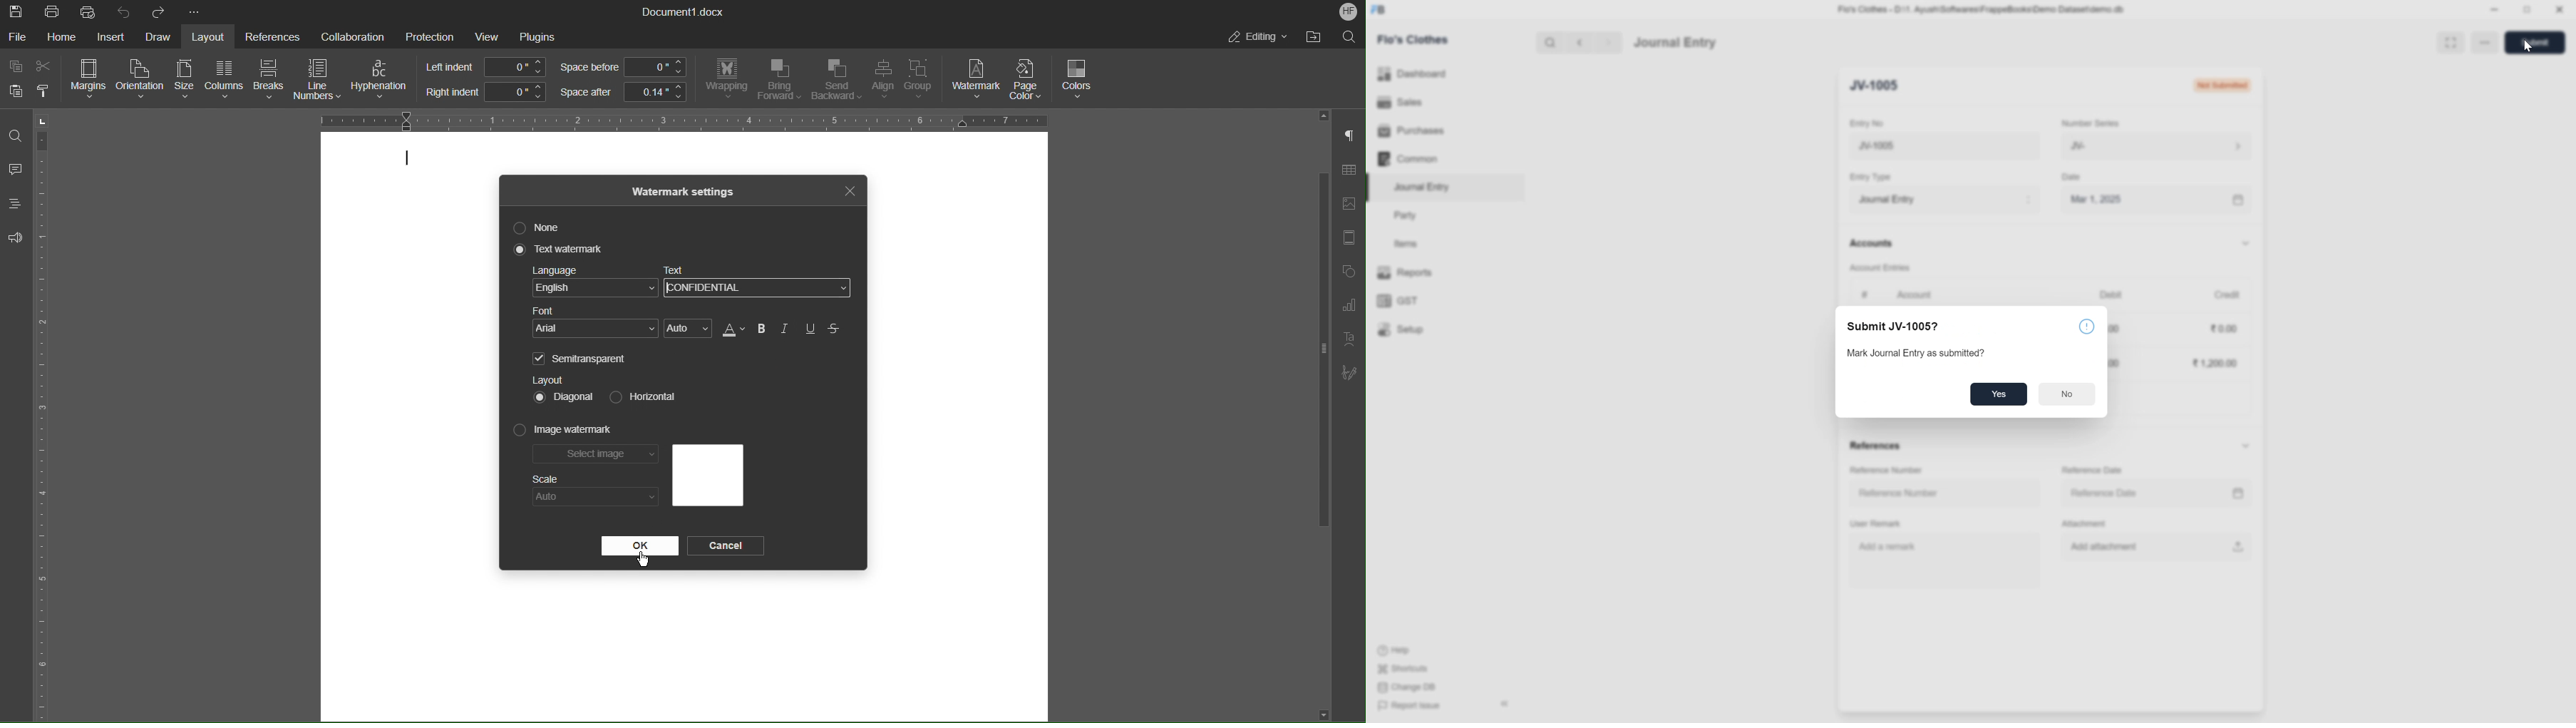 This screenshot has width=2576, height=728. Describe the element at coordinates (849, 189) in the screenshot. I see `Close` at that location.